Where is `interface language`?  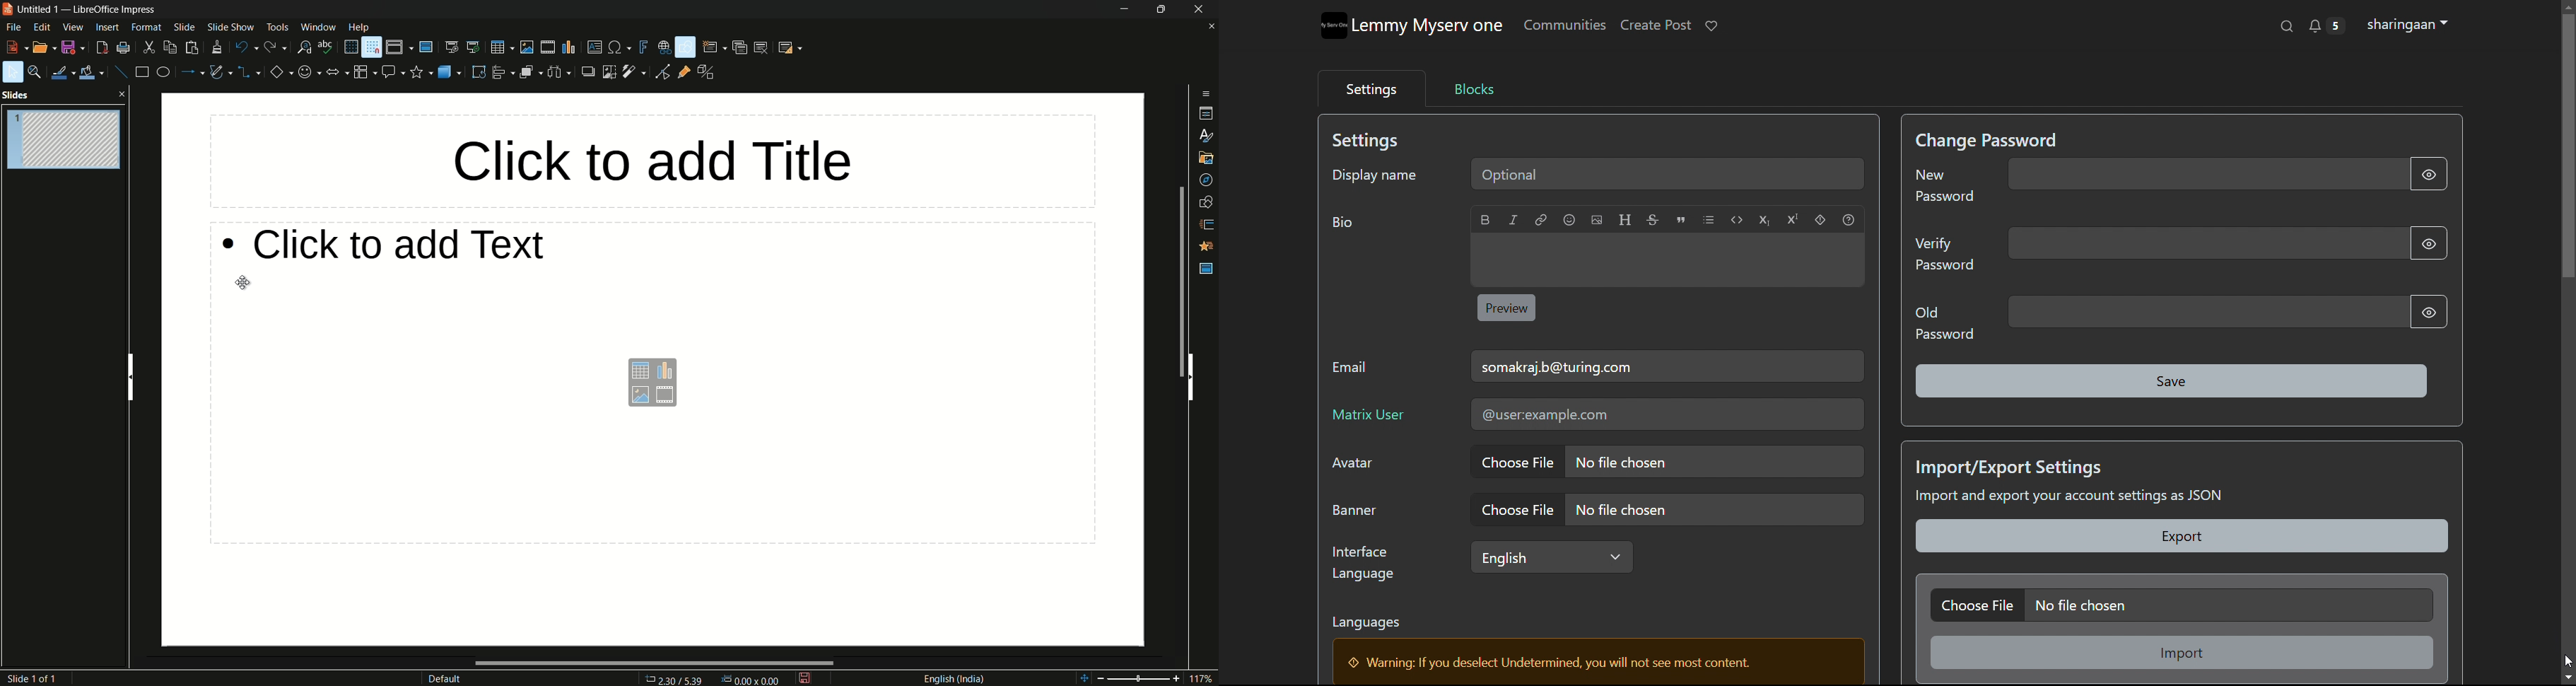
interface language is located at coordinates (1551, 557).